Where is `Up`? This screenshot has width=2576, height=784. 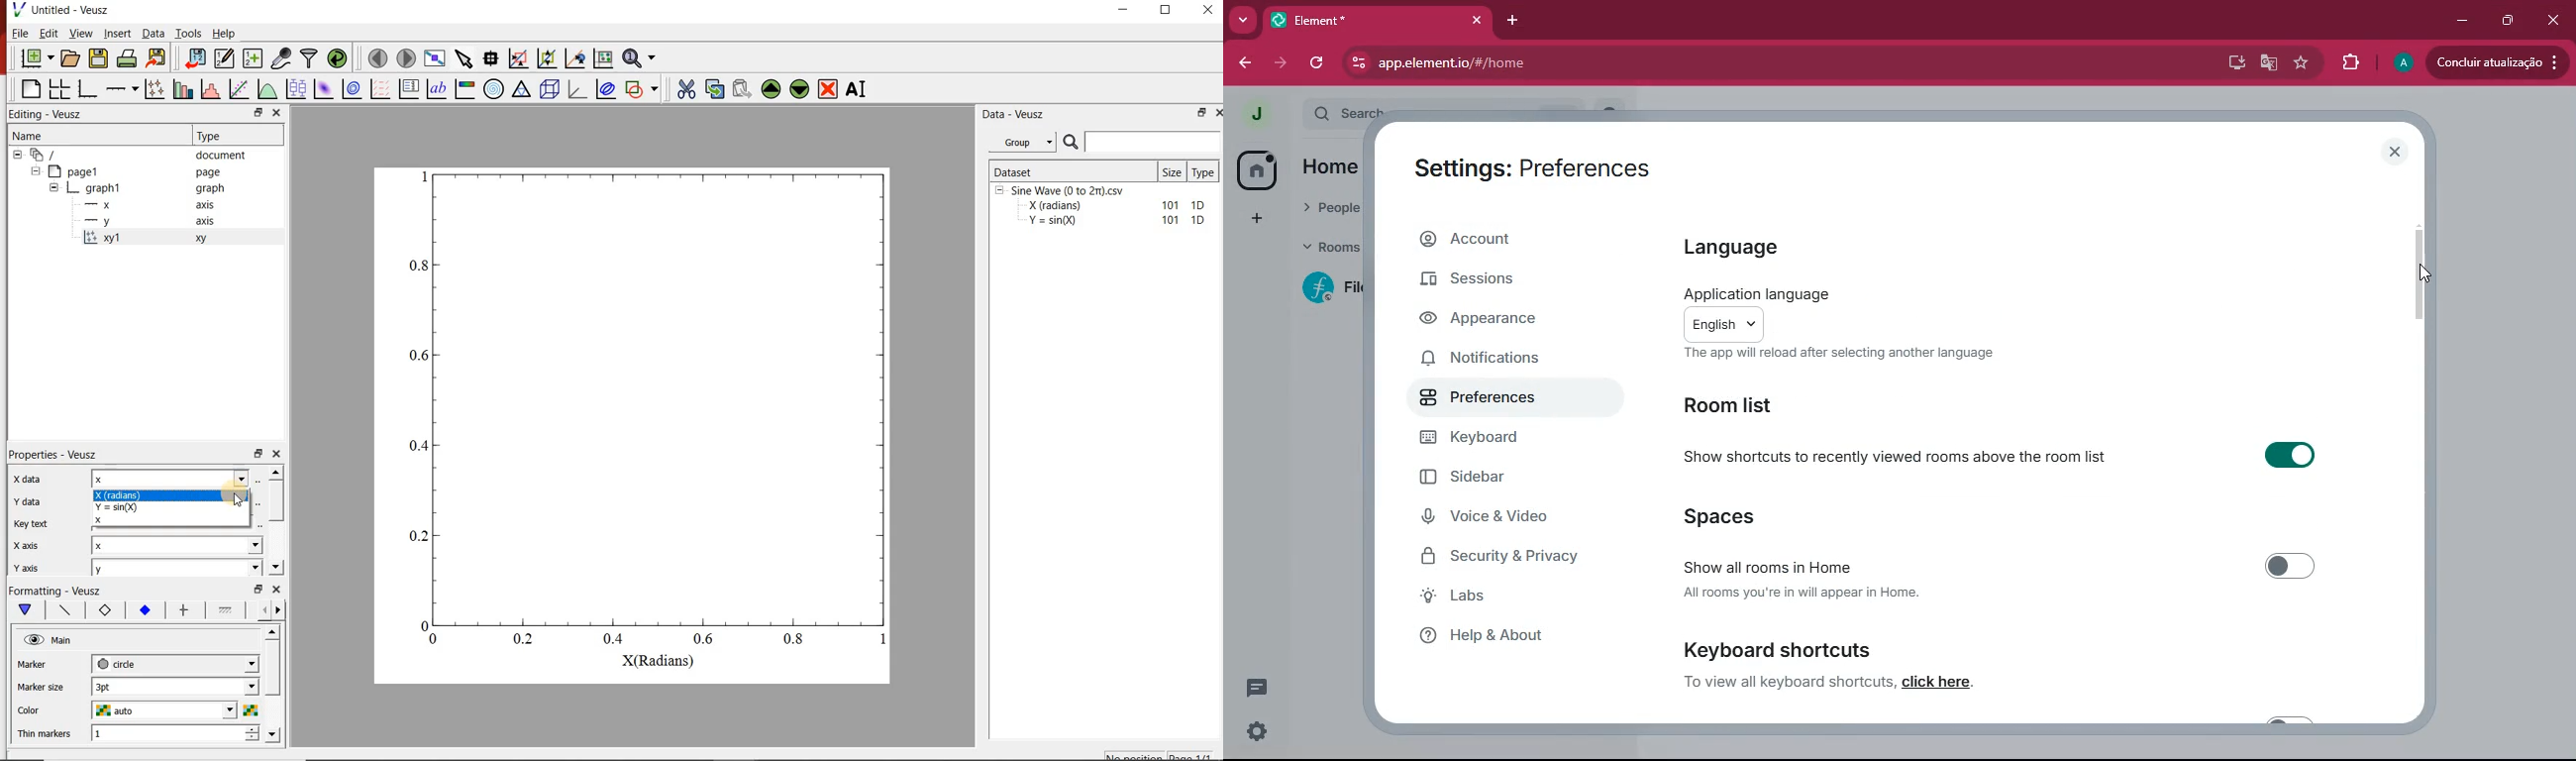
Up is located at coordinates (272, 633).